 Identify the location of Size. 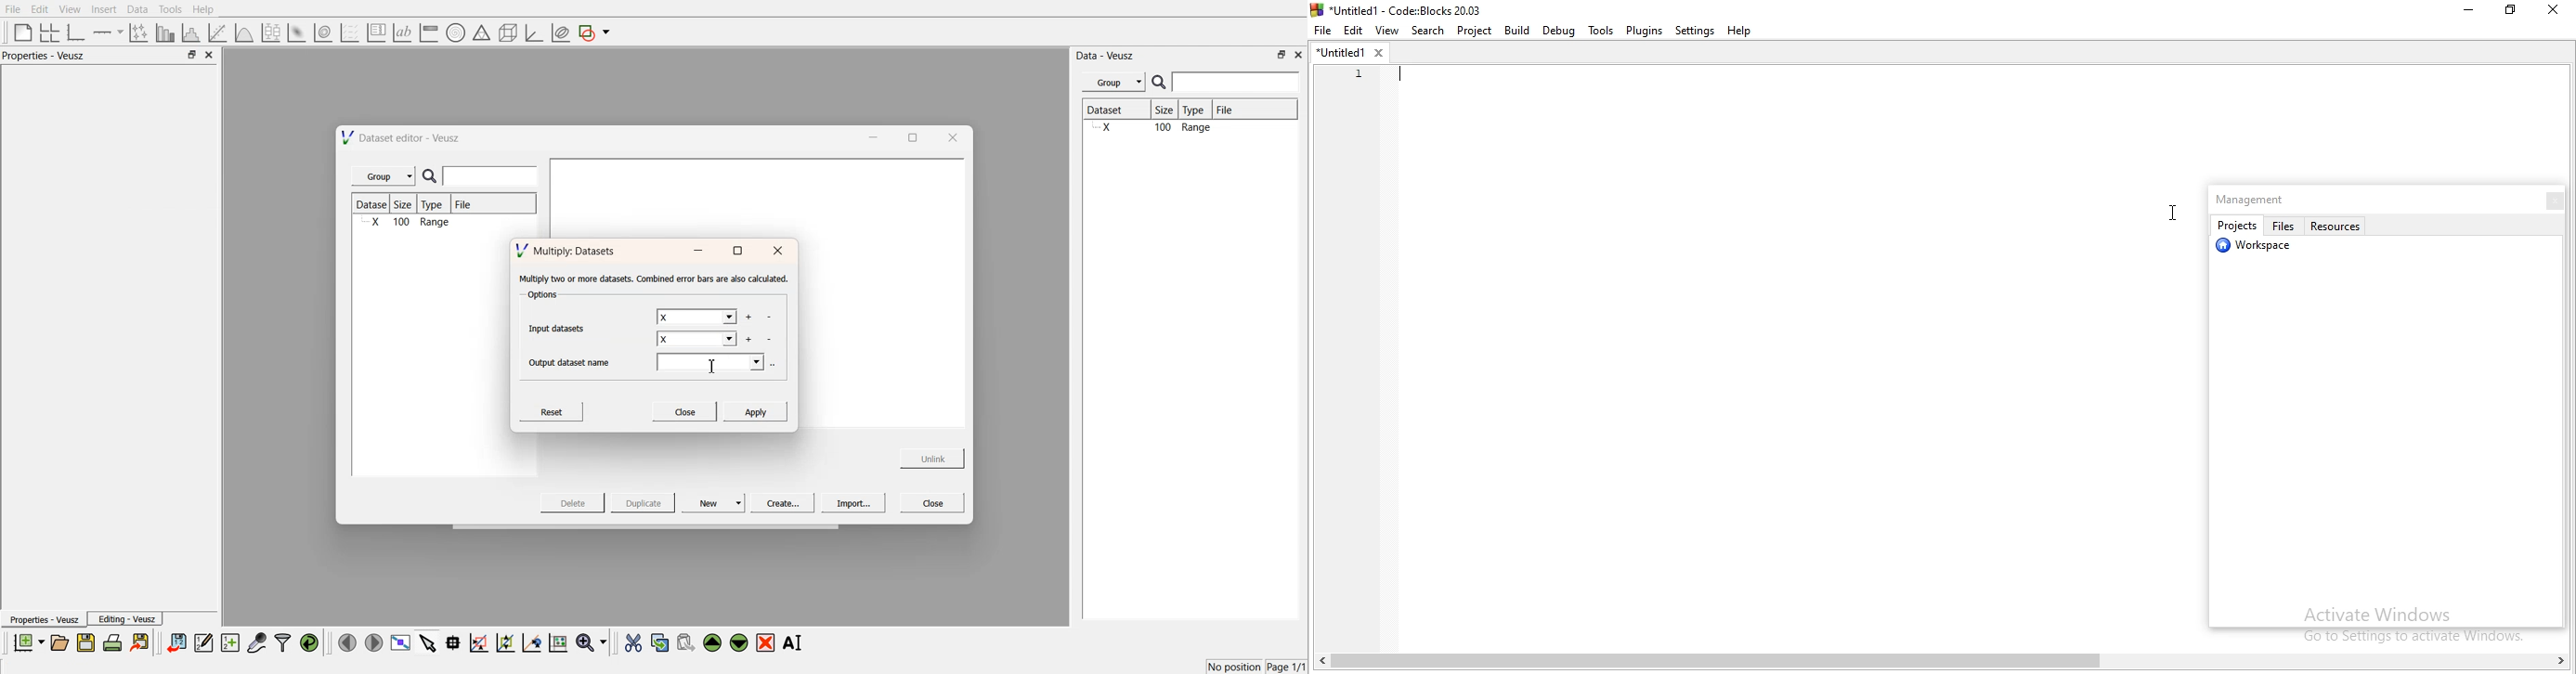
(1168, 111).